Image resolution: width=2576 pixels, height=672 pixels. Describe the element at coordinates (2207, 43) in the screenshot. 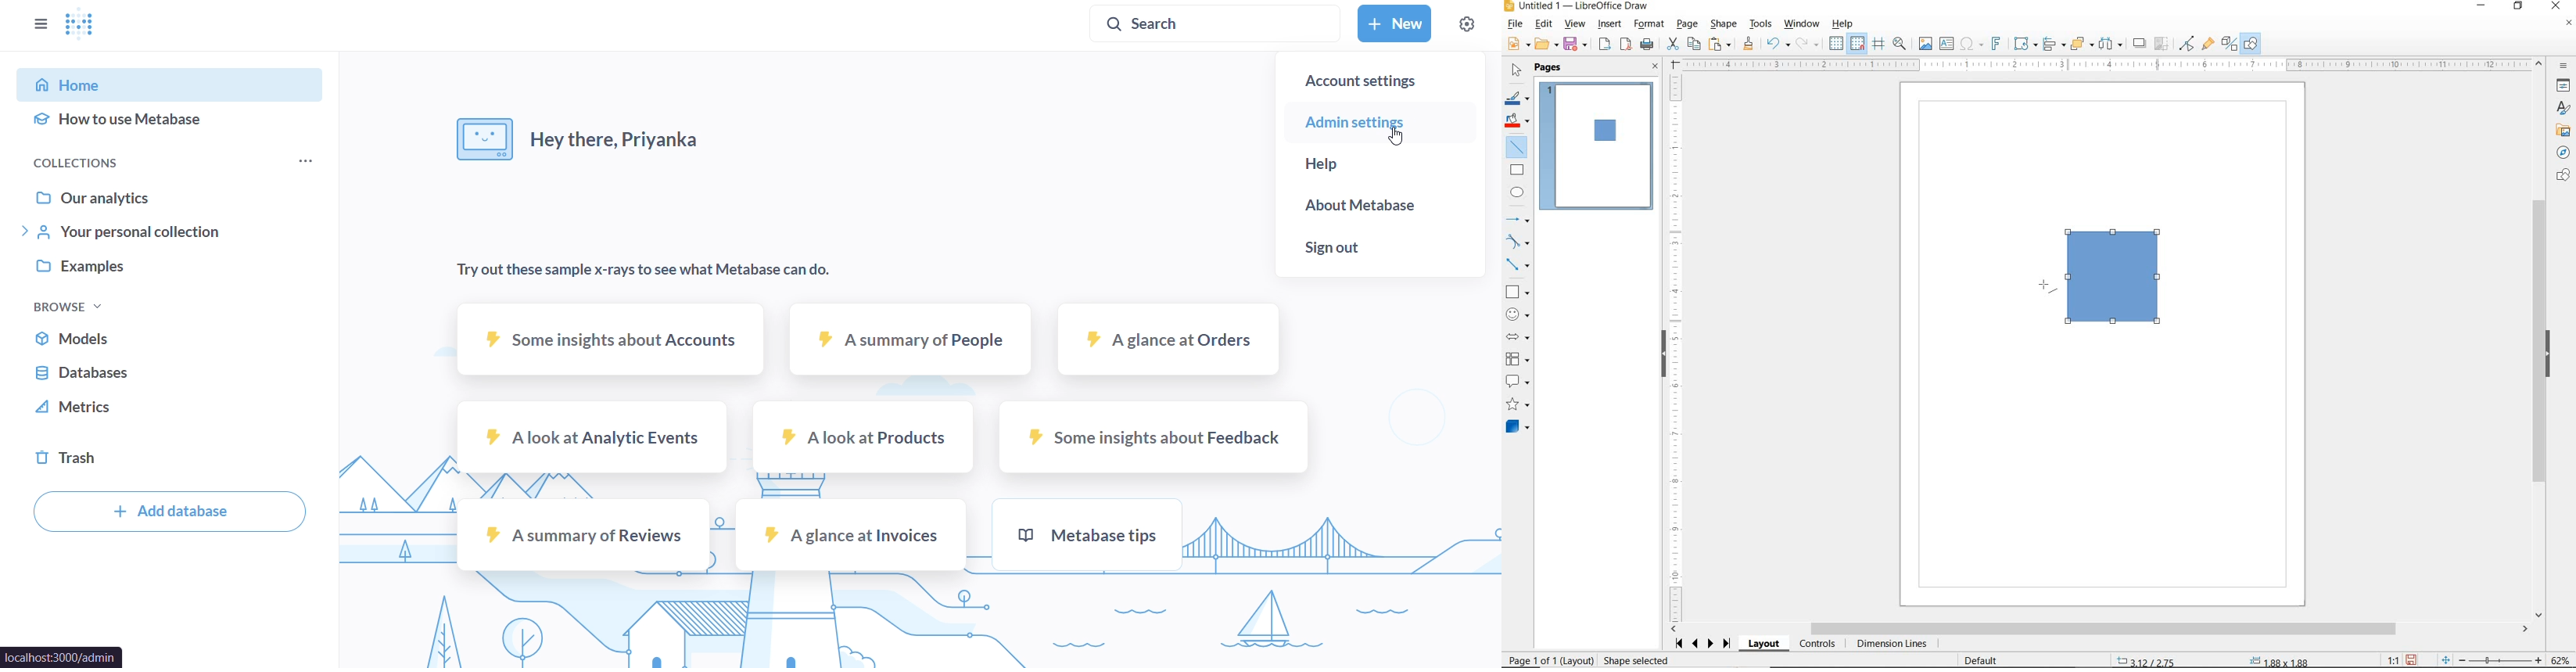

I see `SHOW GLUEPOINT FUNCTIONS` at that location.